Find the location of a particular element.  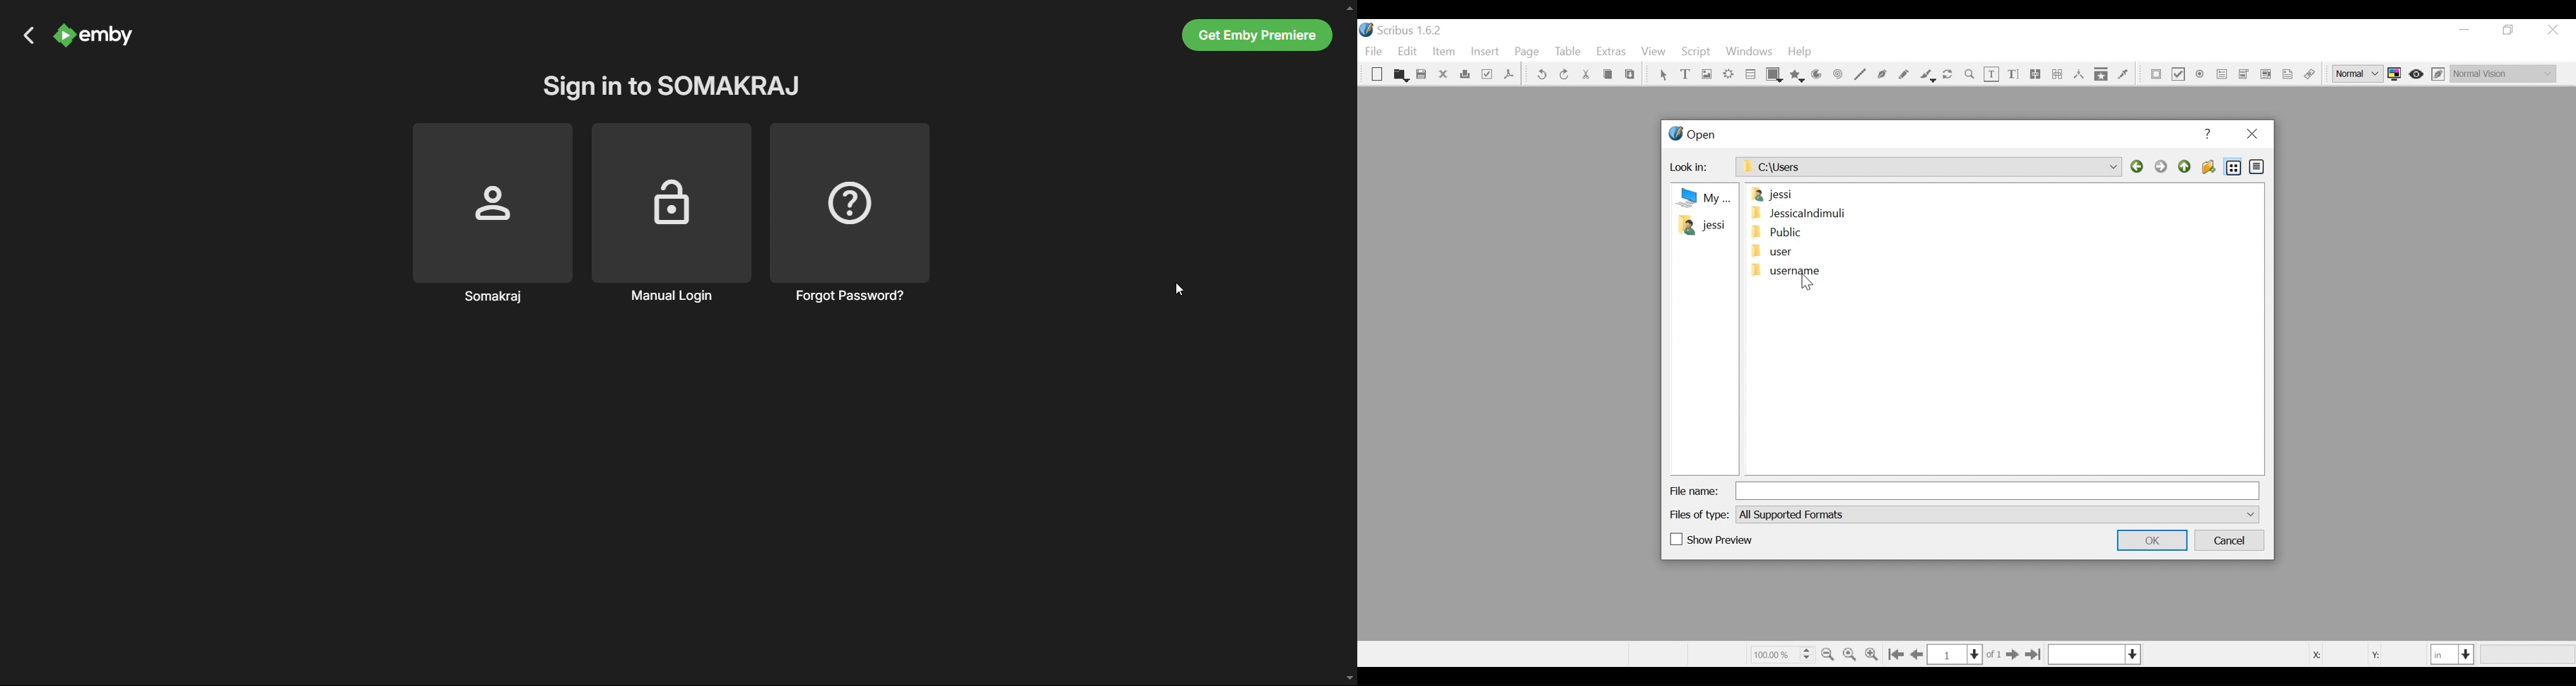

Text Annotation is located at coordinates (2286, 75).